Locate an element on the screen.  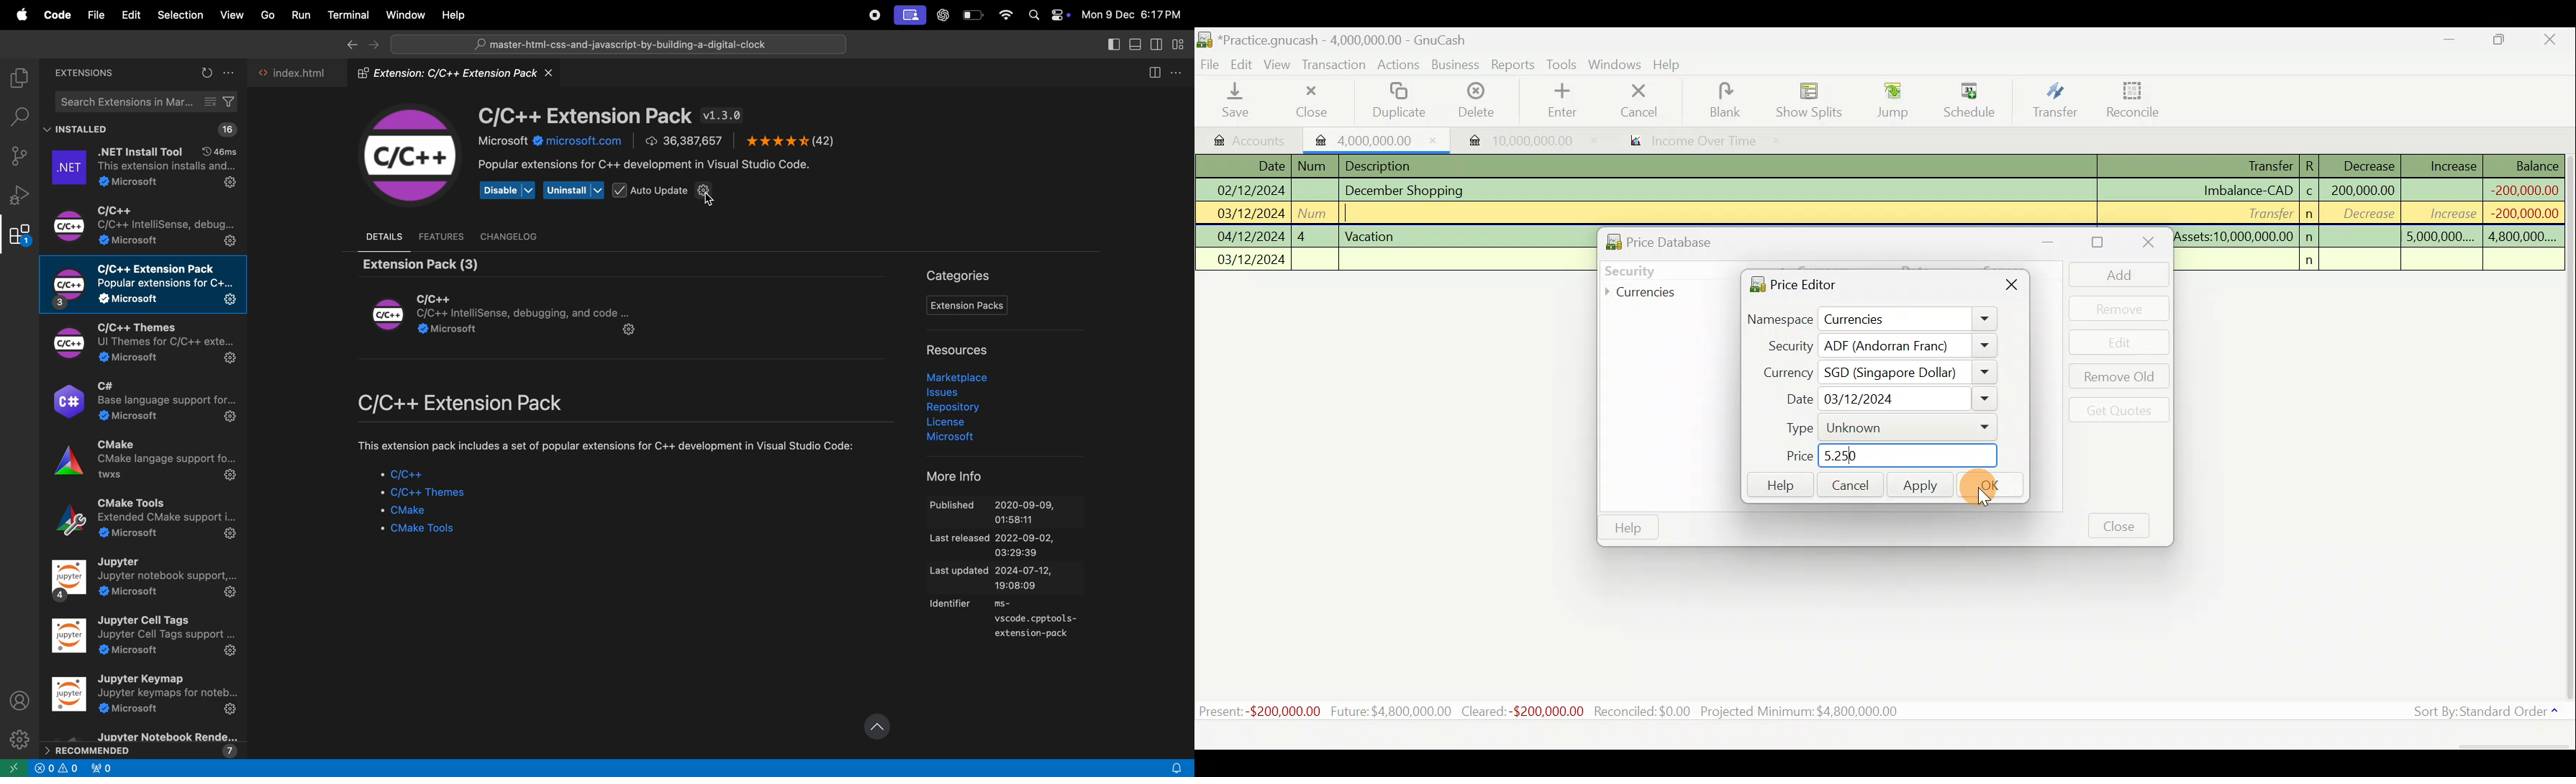
apple menu is located at coordinates (19, 13).